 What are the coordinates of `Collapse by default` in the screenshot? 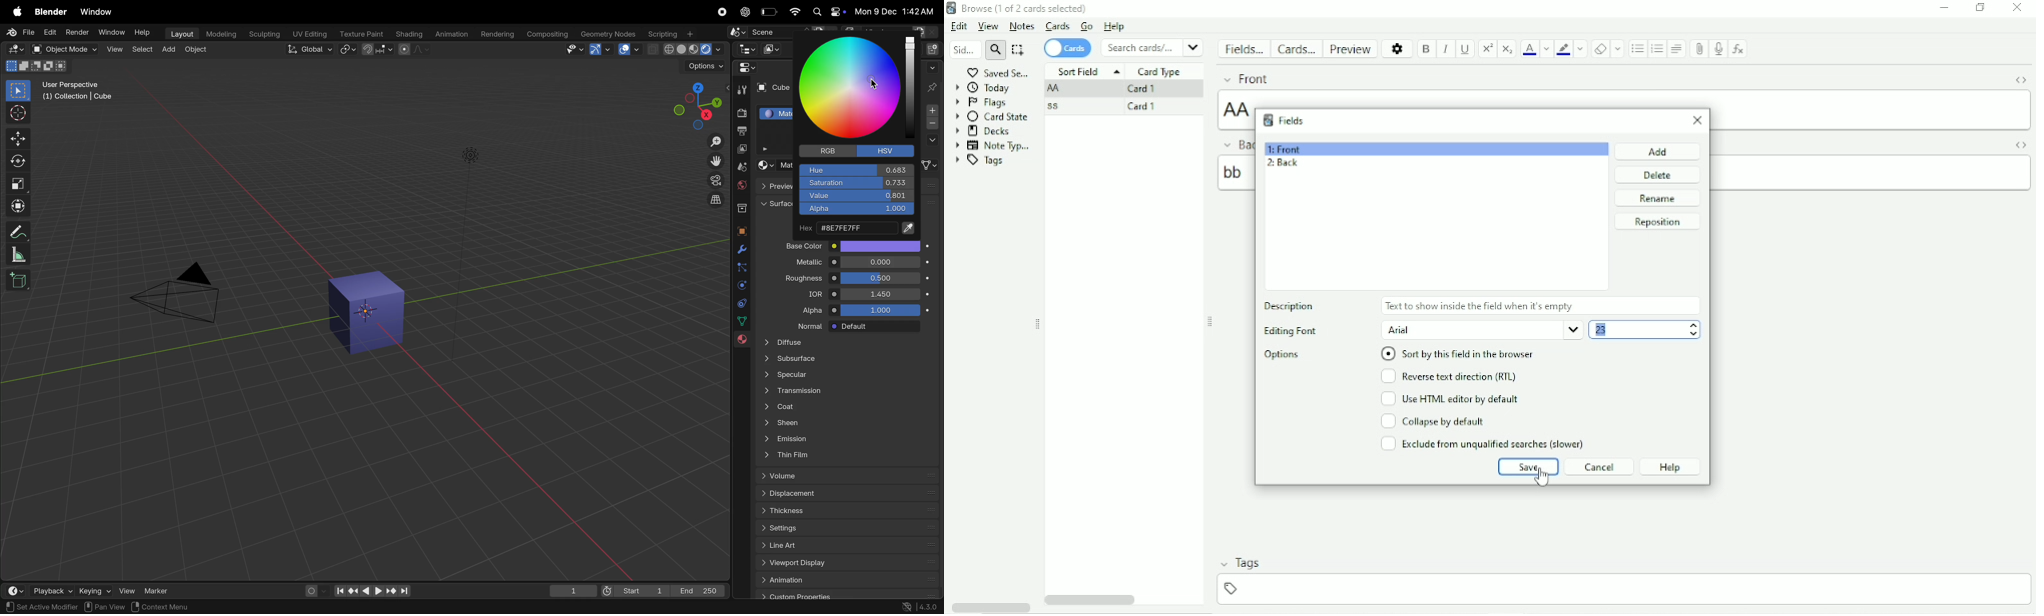 It's located at (1433, 421).